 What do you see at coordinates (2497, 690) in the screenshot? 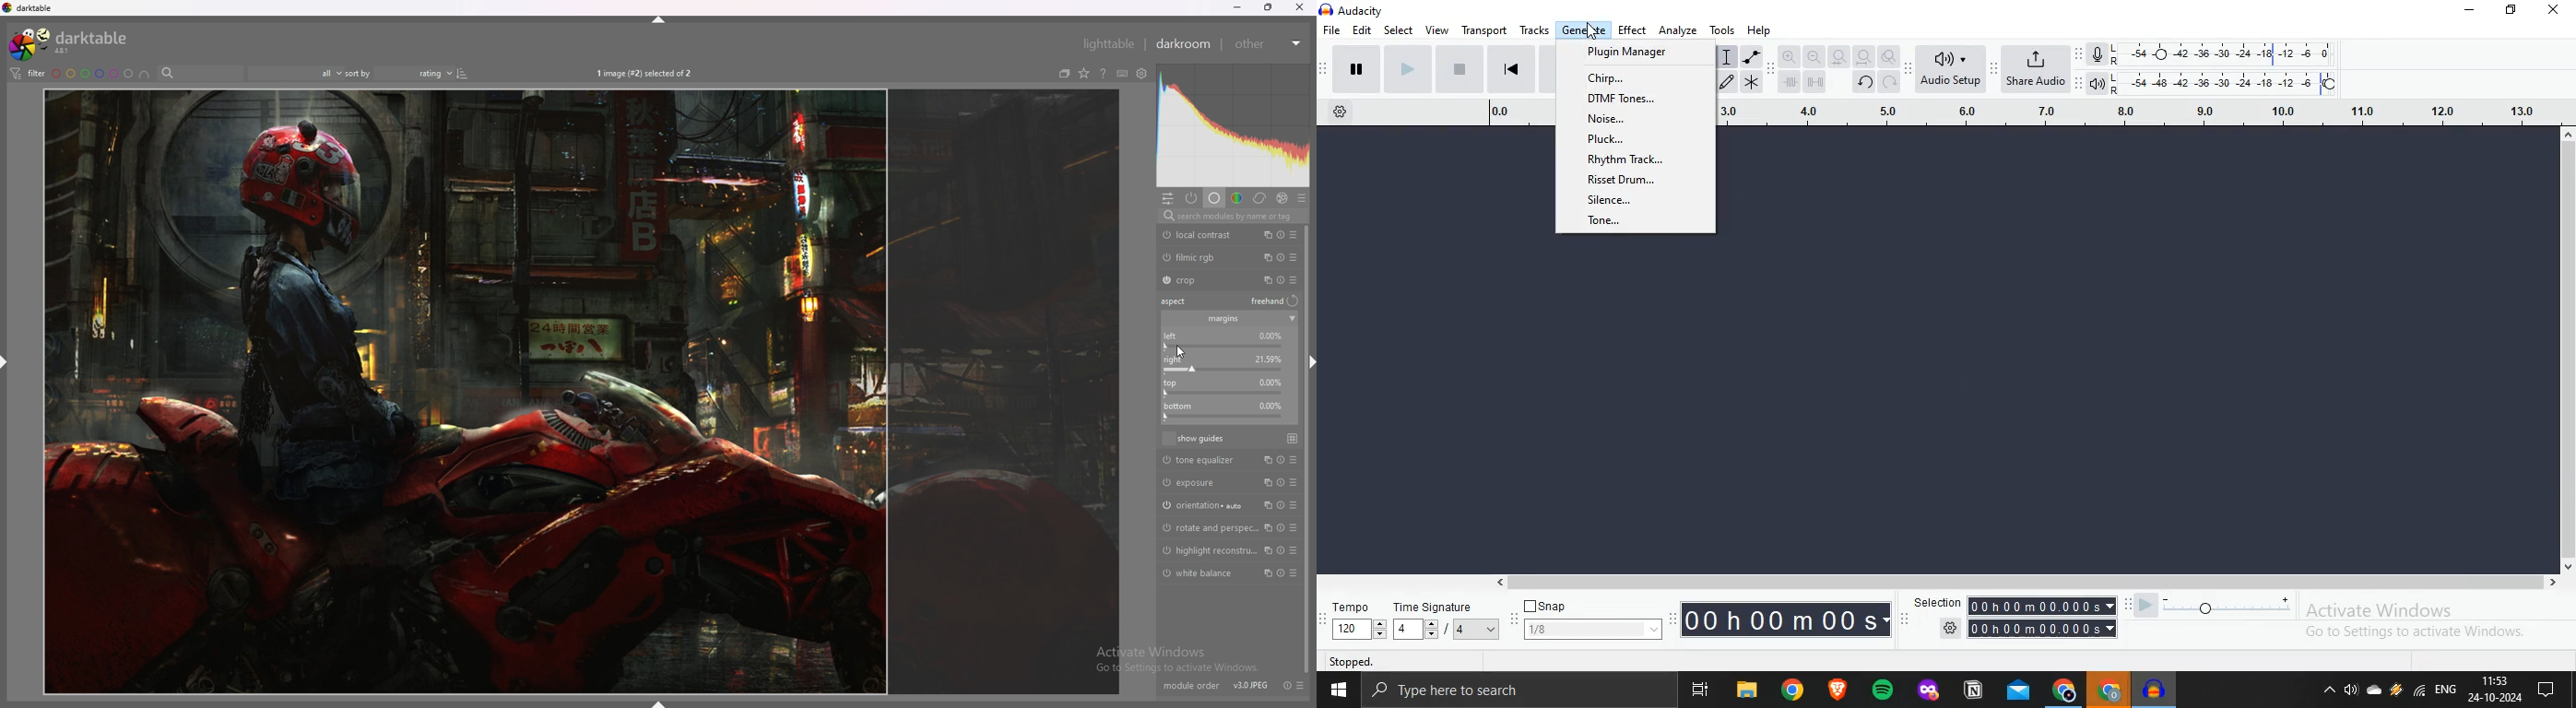
I see `Date and time` at bounding box center [2497, 690].